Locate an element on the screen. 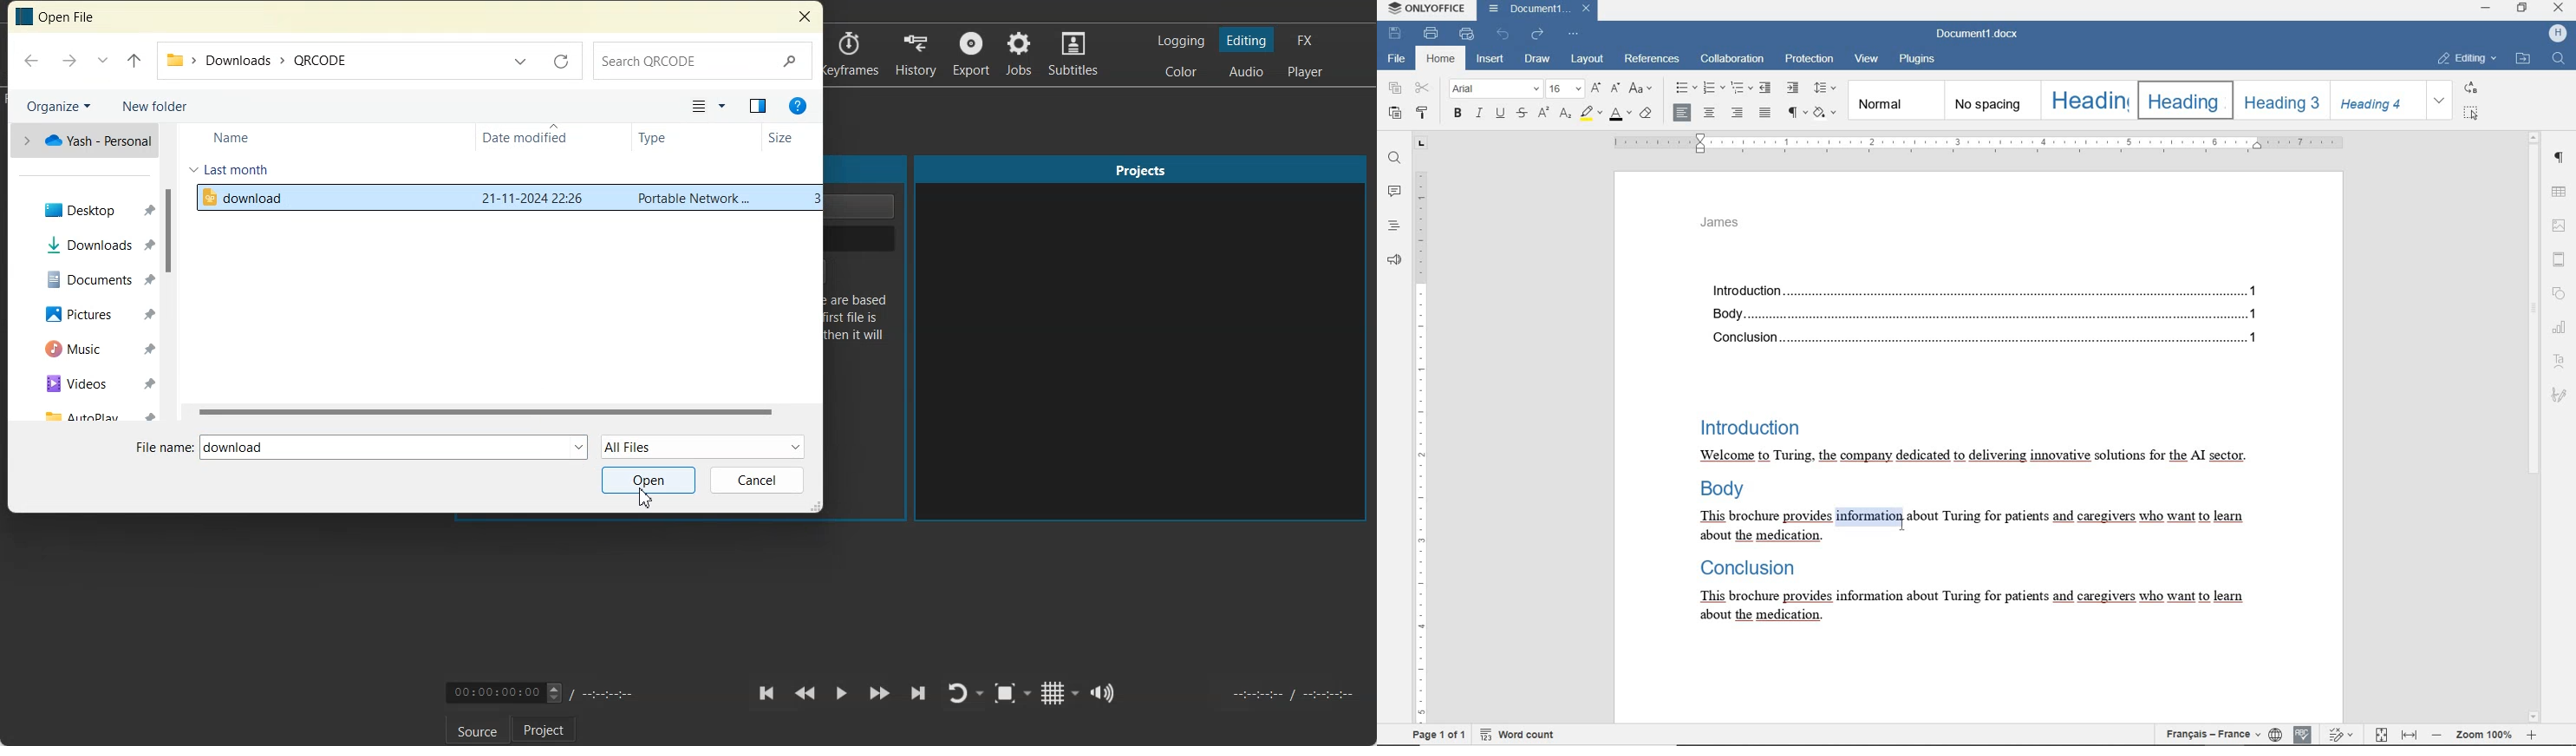  RULER is located at coordinates (1977, 144).